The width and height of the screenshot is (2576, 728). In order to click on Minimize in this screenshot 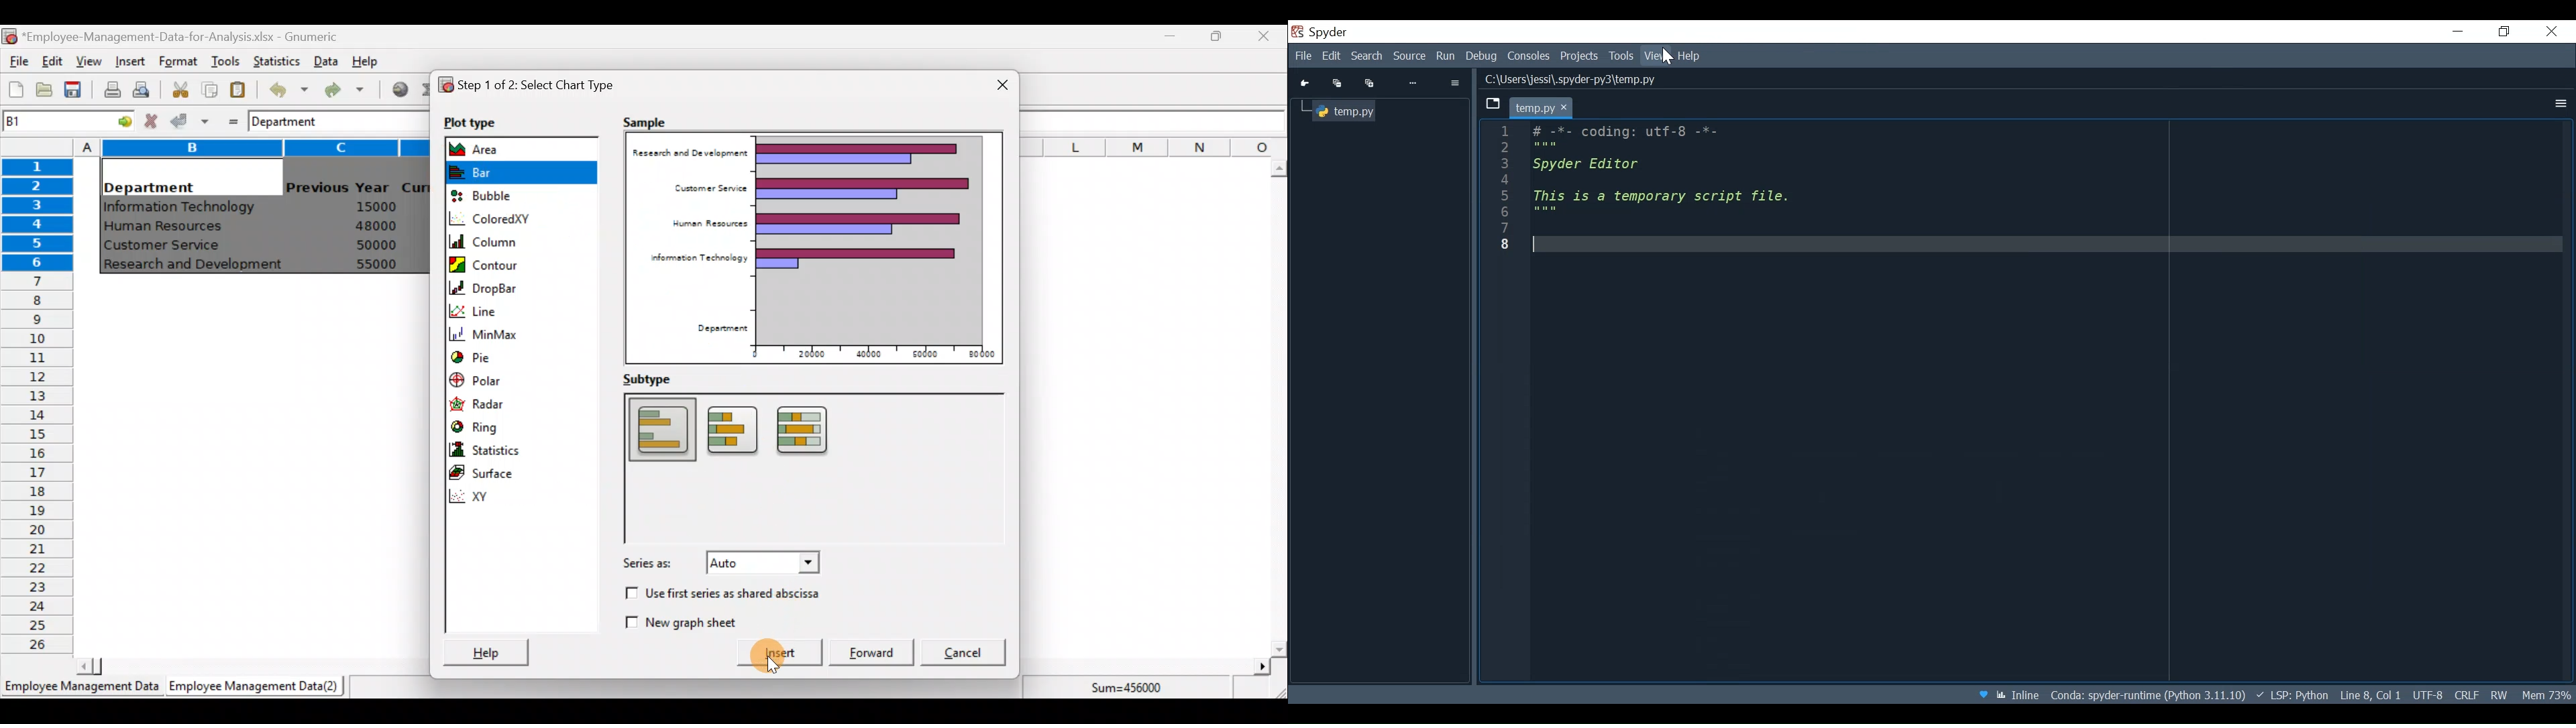, I will do `click(1167, 39)`.